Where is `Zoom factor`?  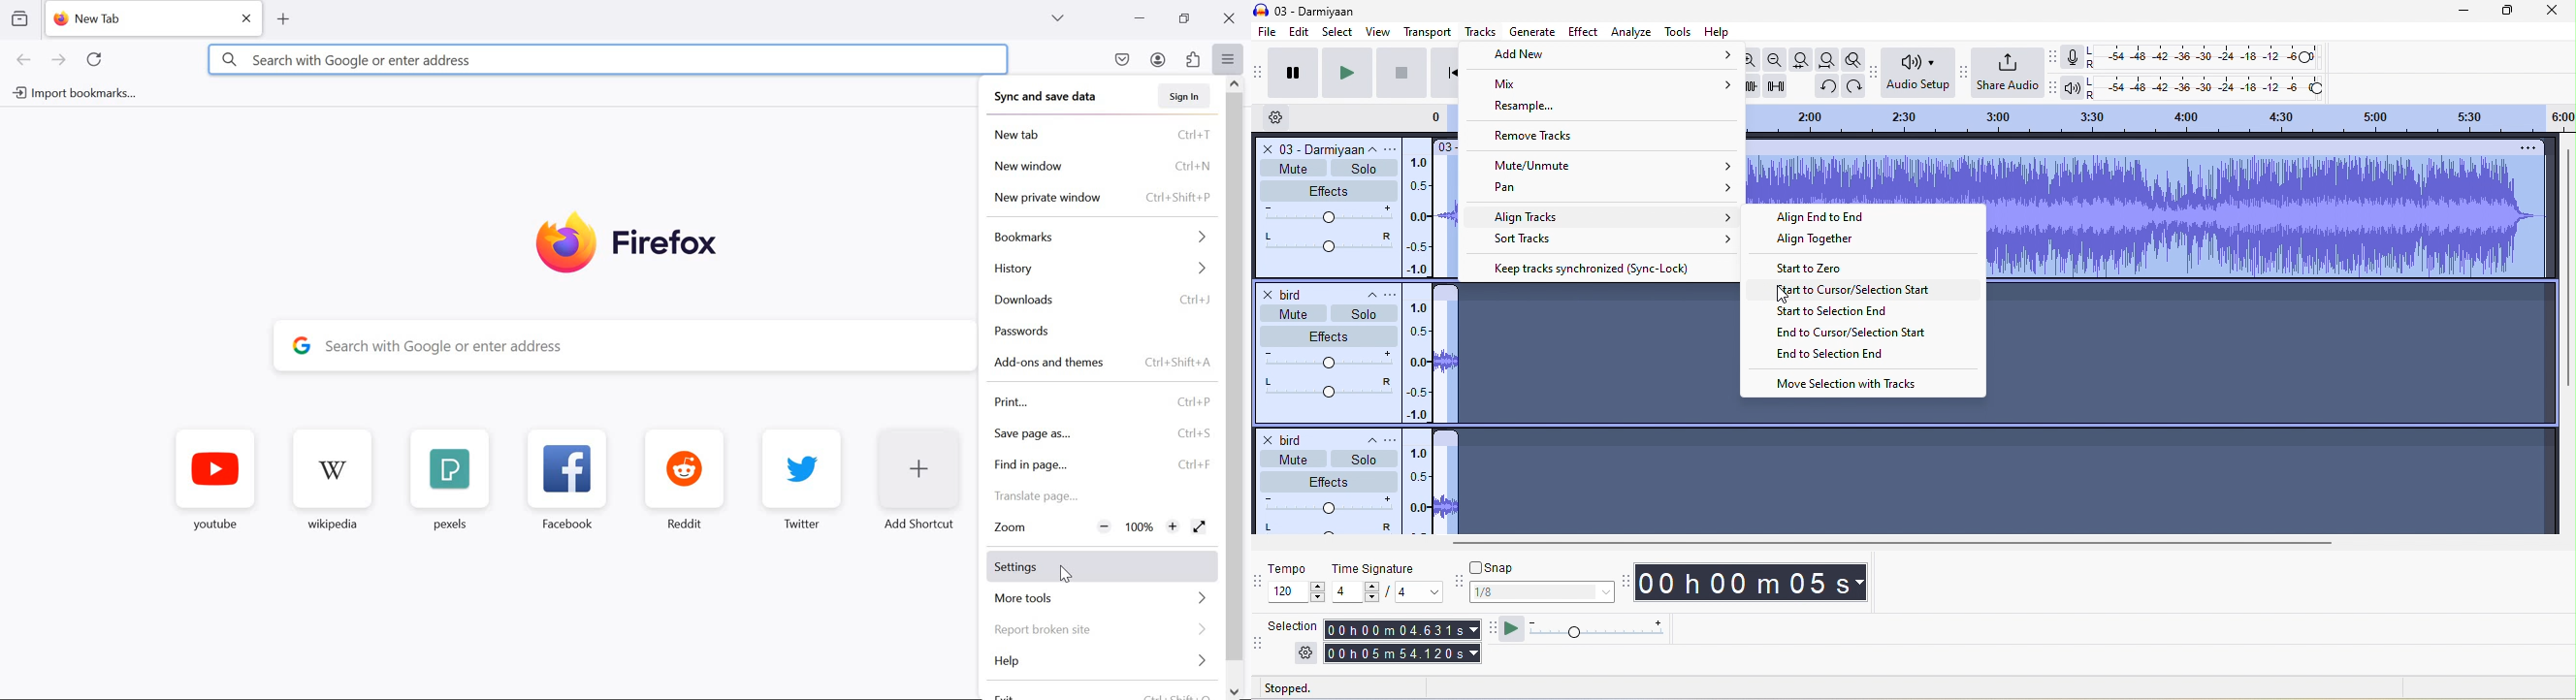 Zoom factor is located at coordinates (1100, 527).